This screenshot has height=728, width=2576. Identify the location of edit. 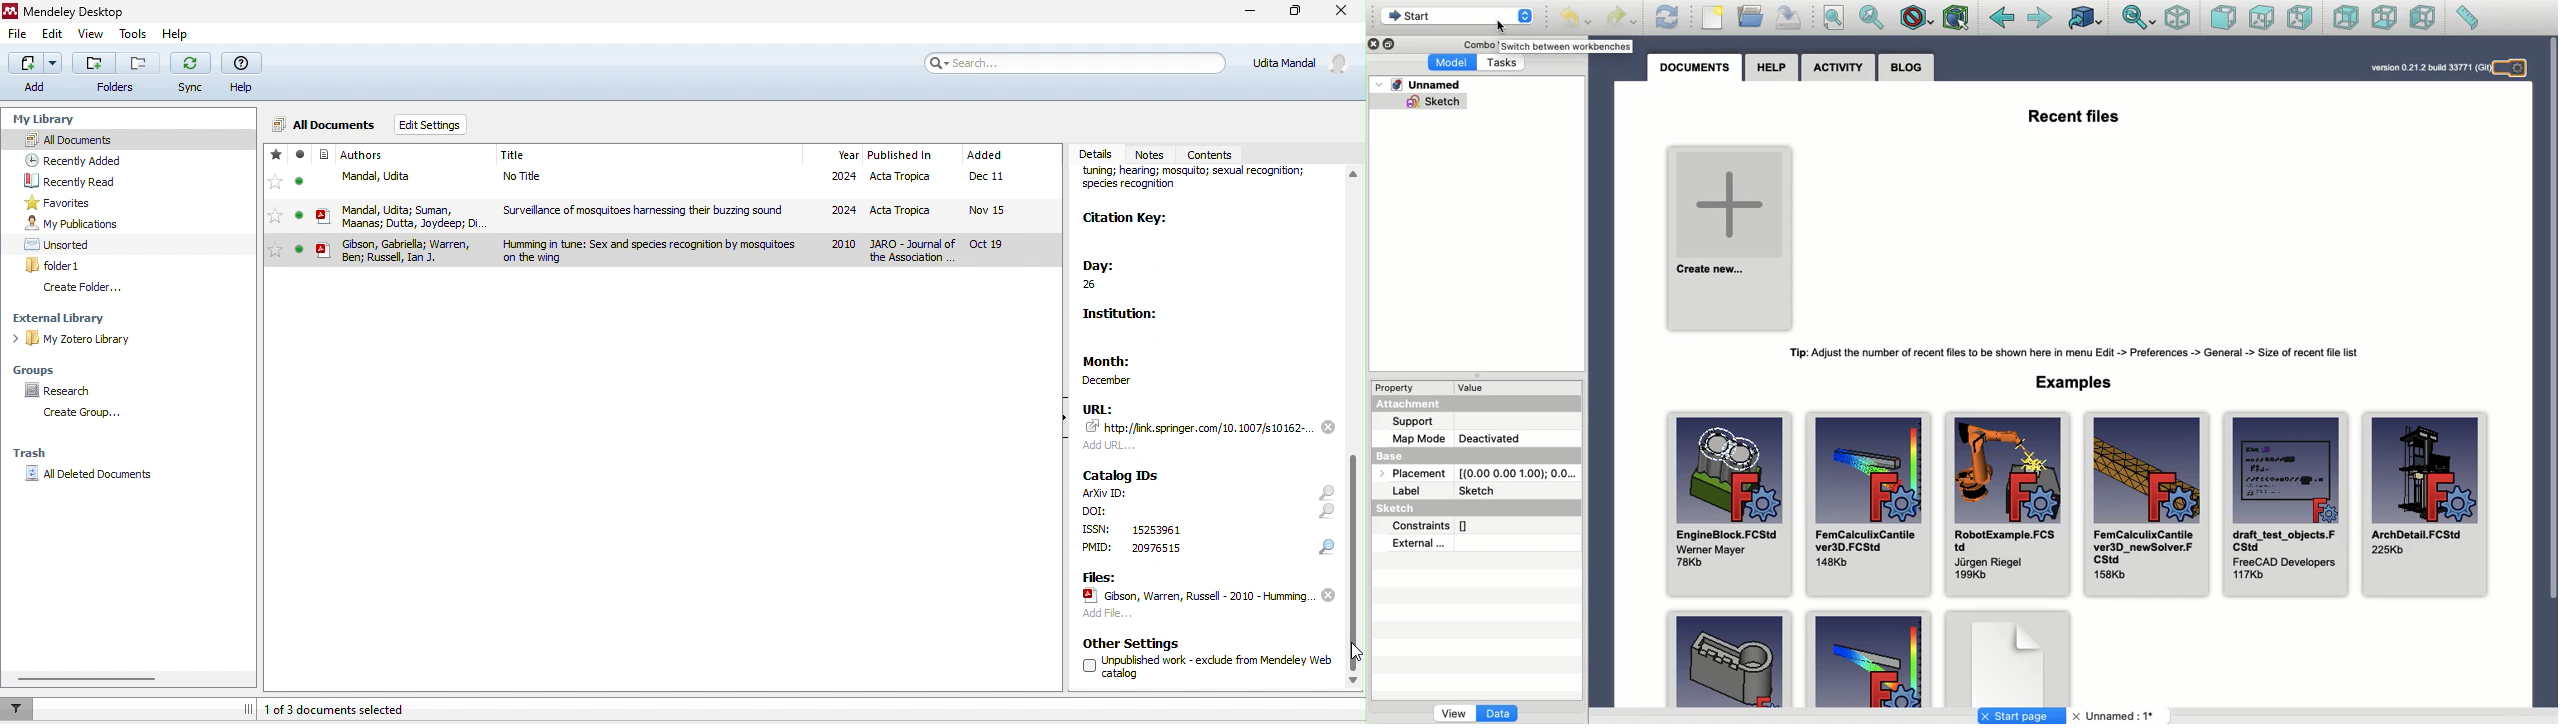
(53, 37).